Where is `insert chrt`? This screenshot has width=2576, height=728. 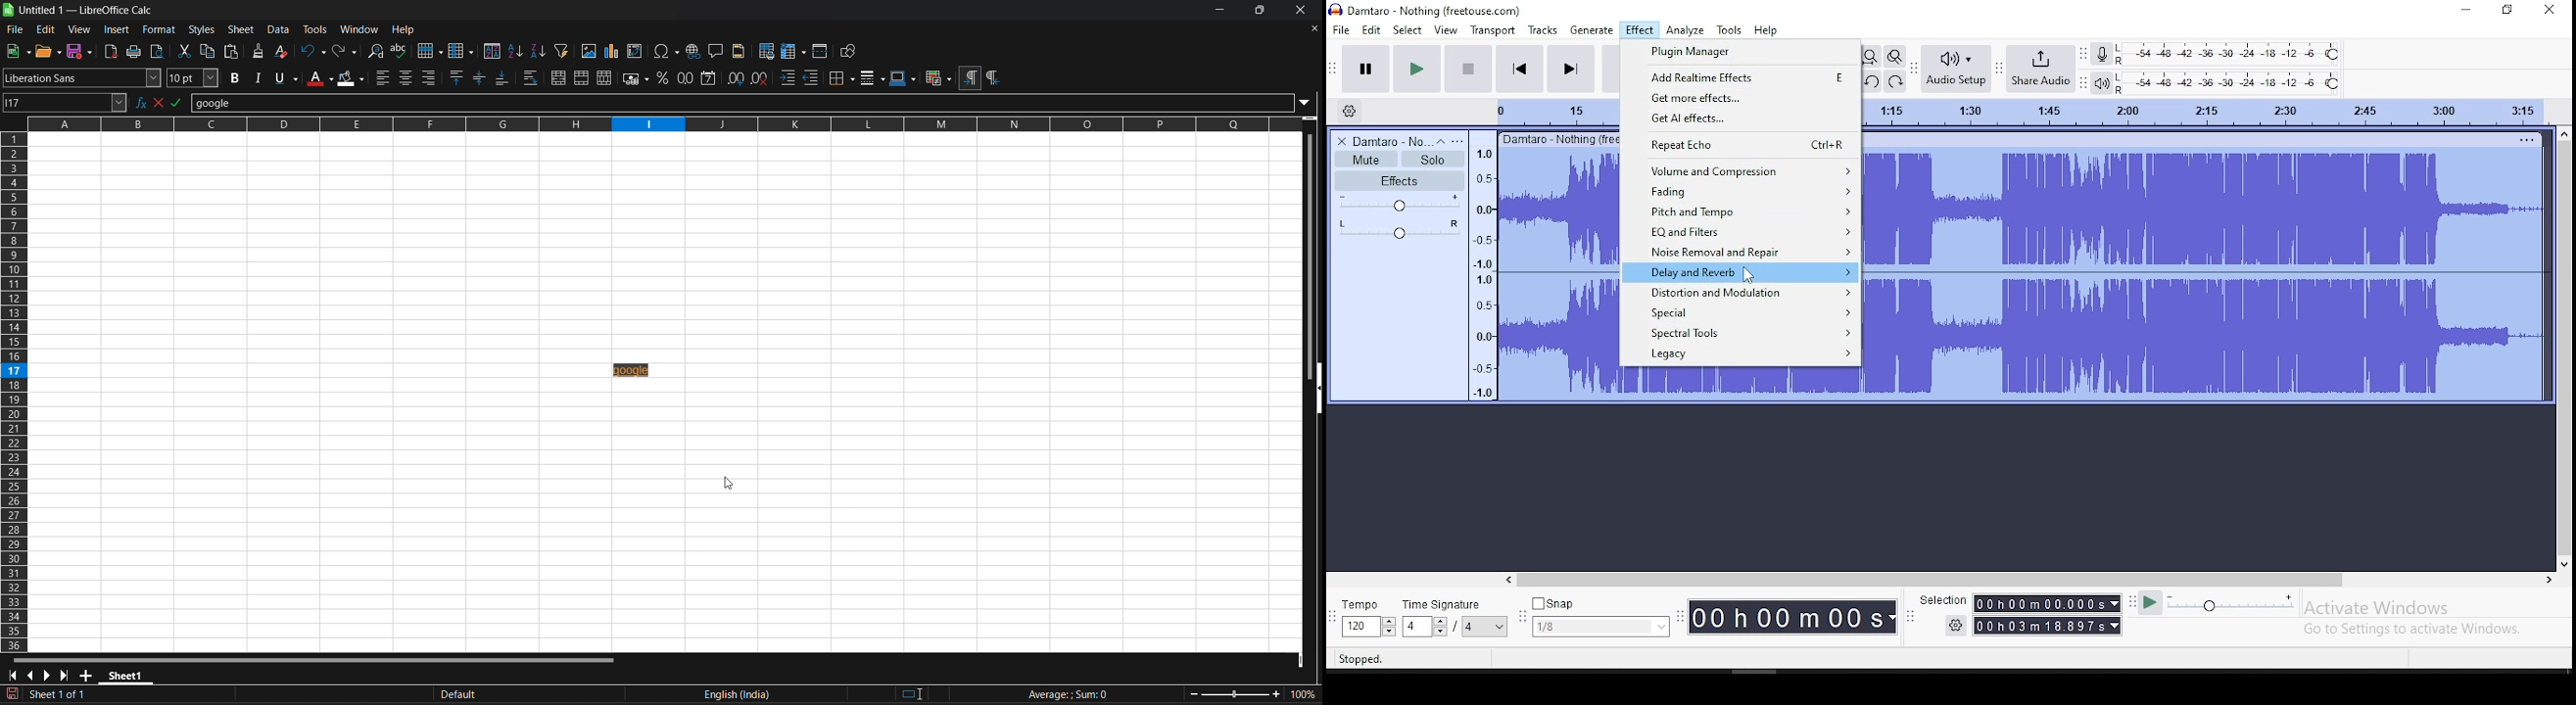 insert chrt is located at coordinates (615, 51).